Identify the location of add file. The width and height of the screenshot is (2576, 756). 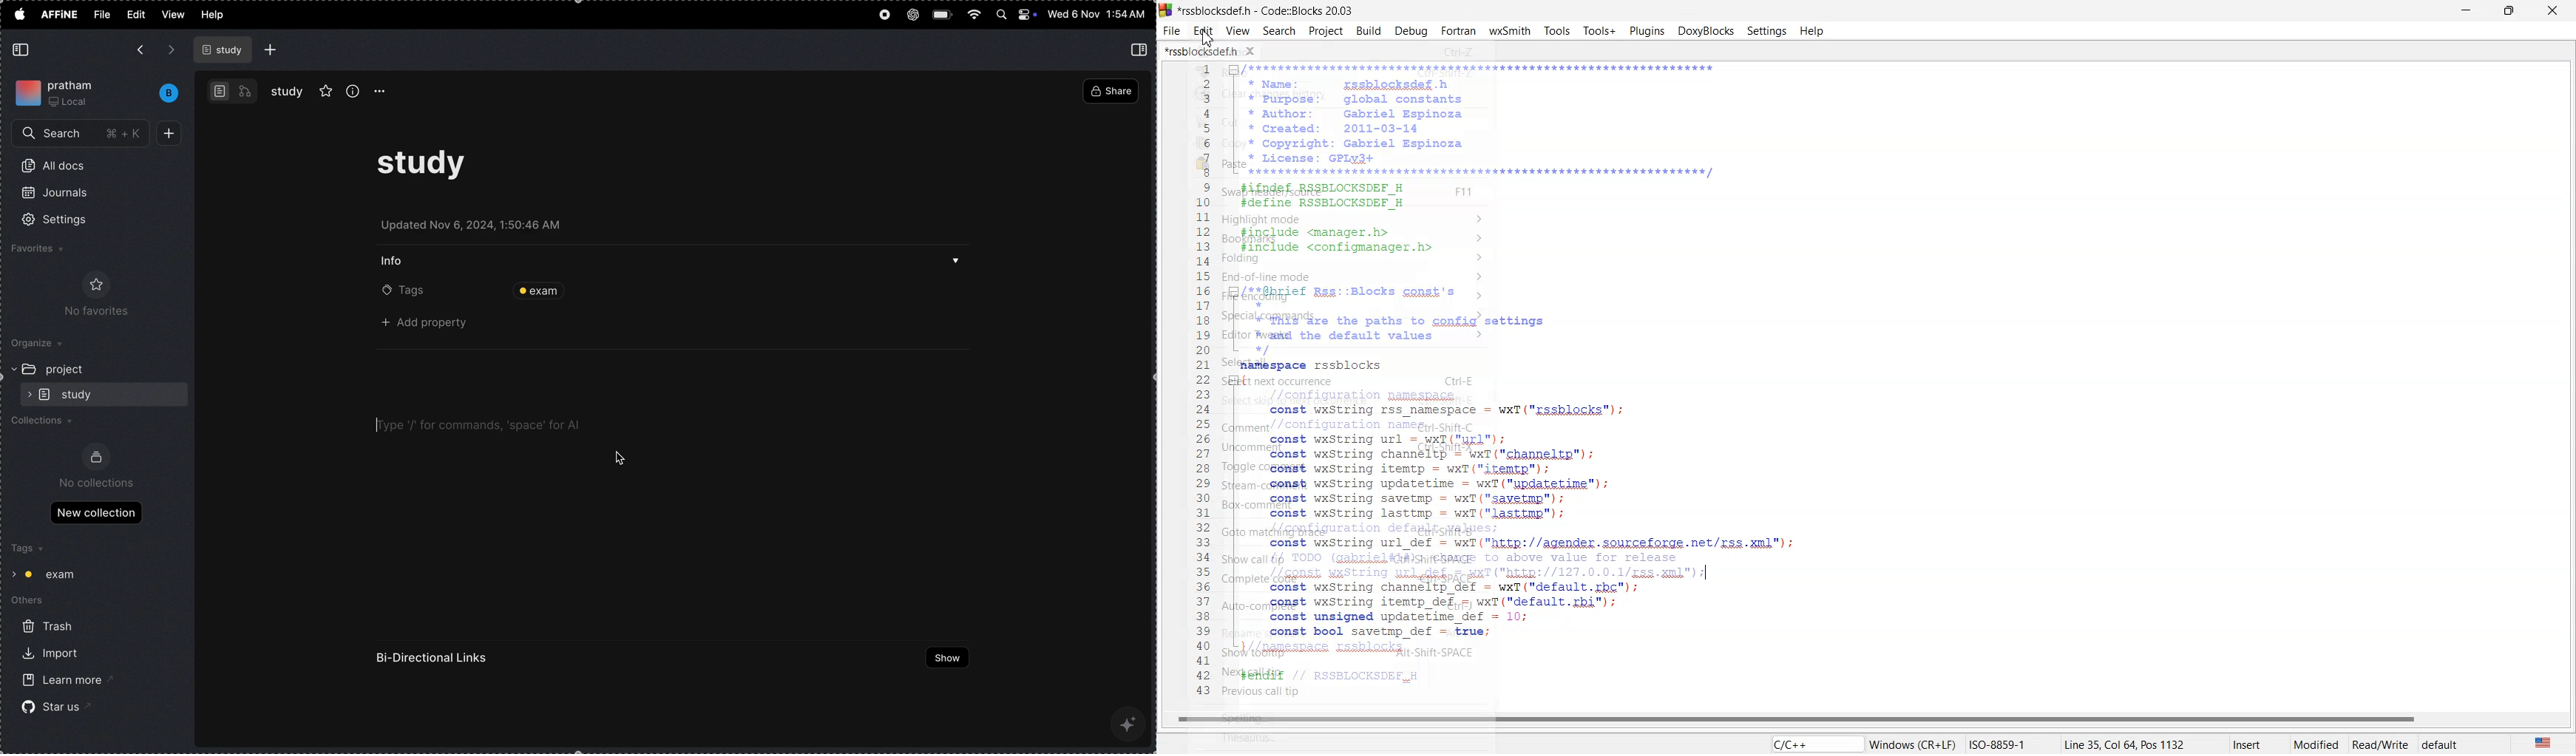
(271, 50).